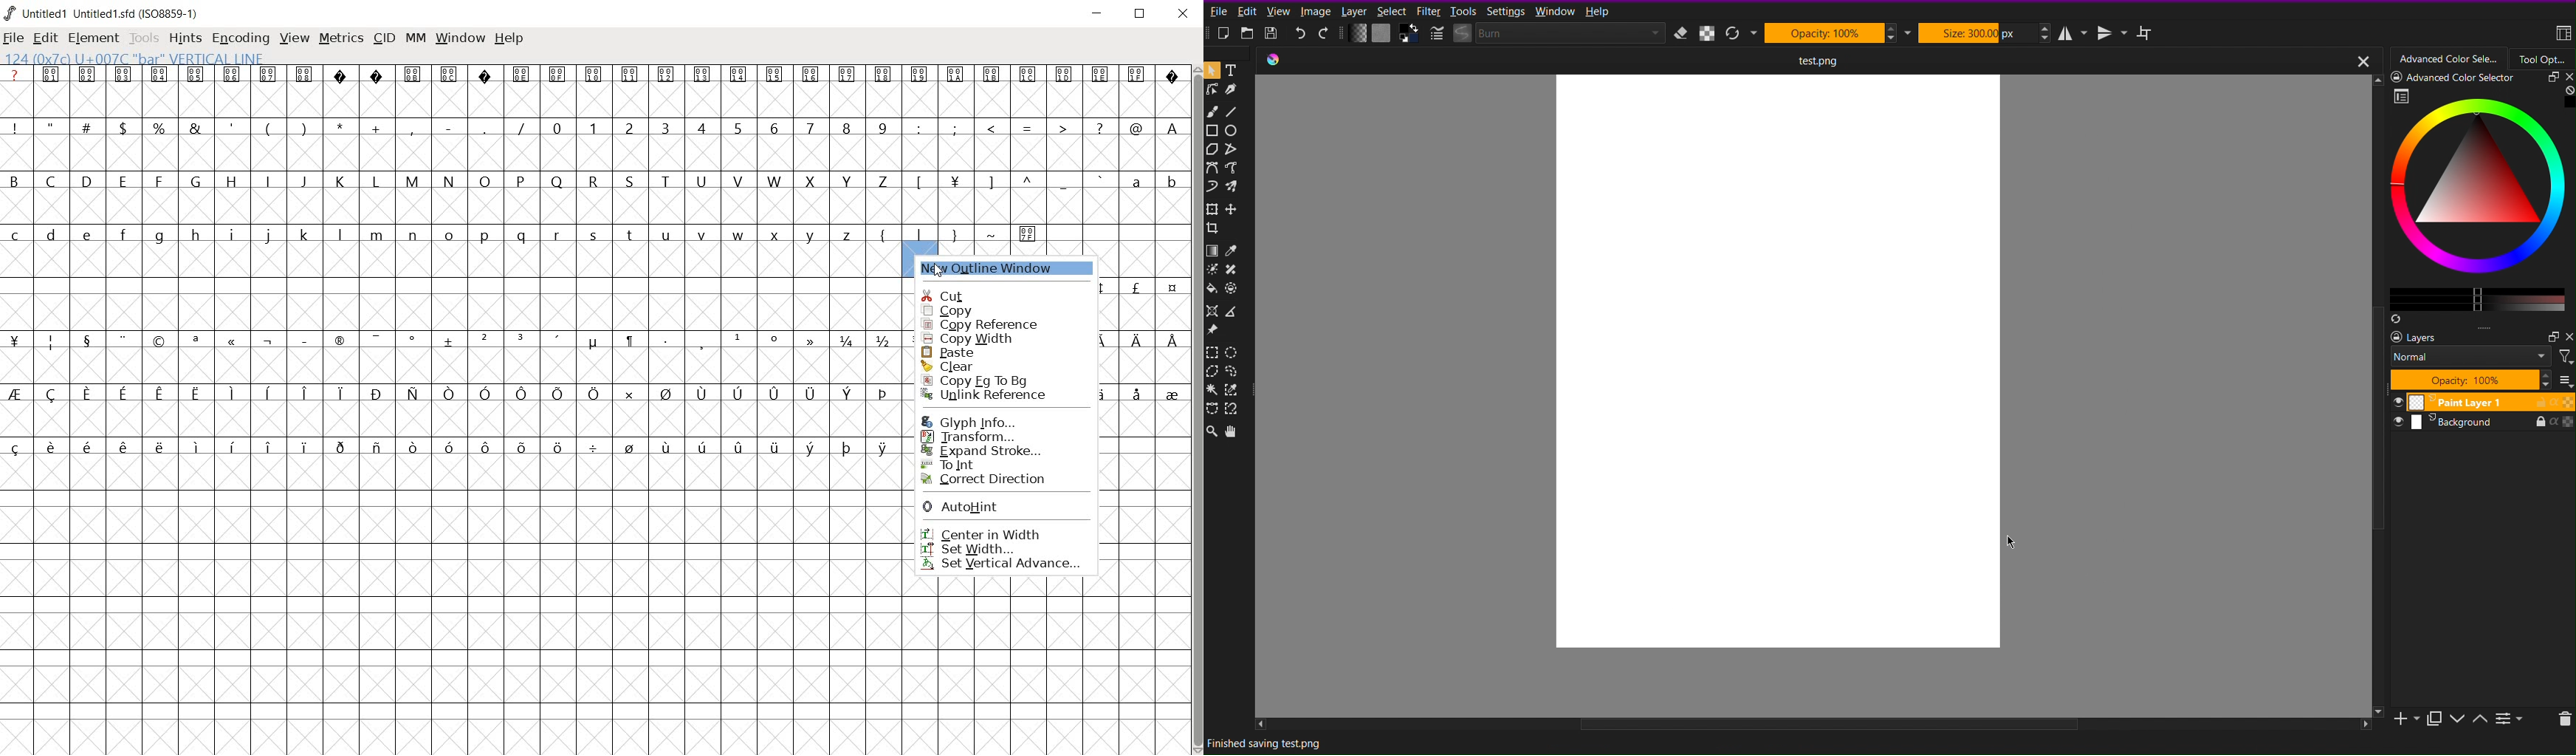 The width and height of the screenshot is (2576, 756). What do you see at coordinates (989, 421) in the screenshot?
I see `Glyph Info` at bounding box center [989, 421].